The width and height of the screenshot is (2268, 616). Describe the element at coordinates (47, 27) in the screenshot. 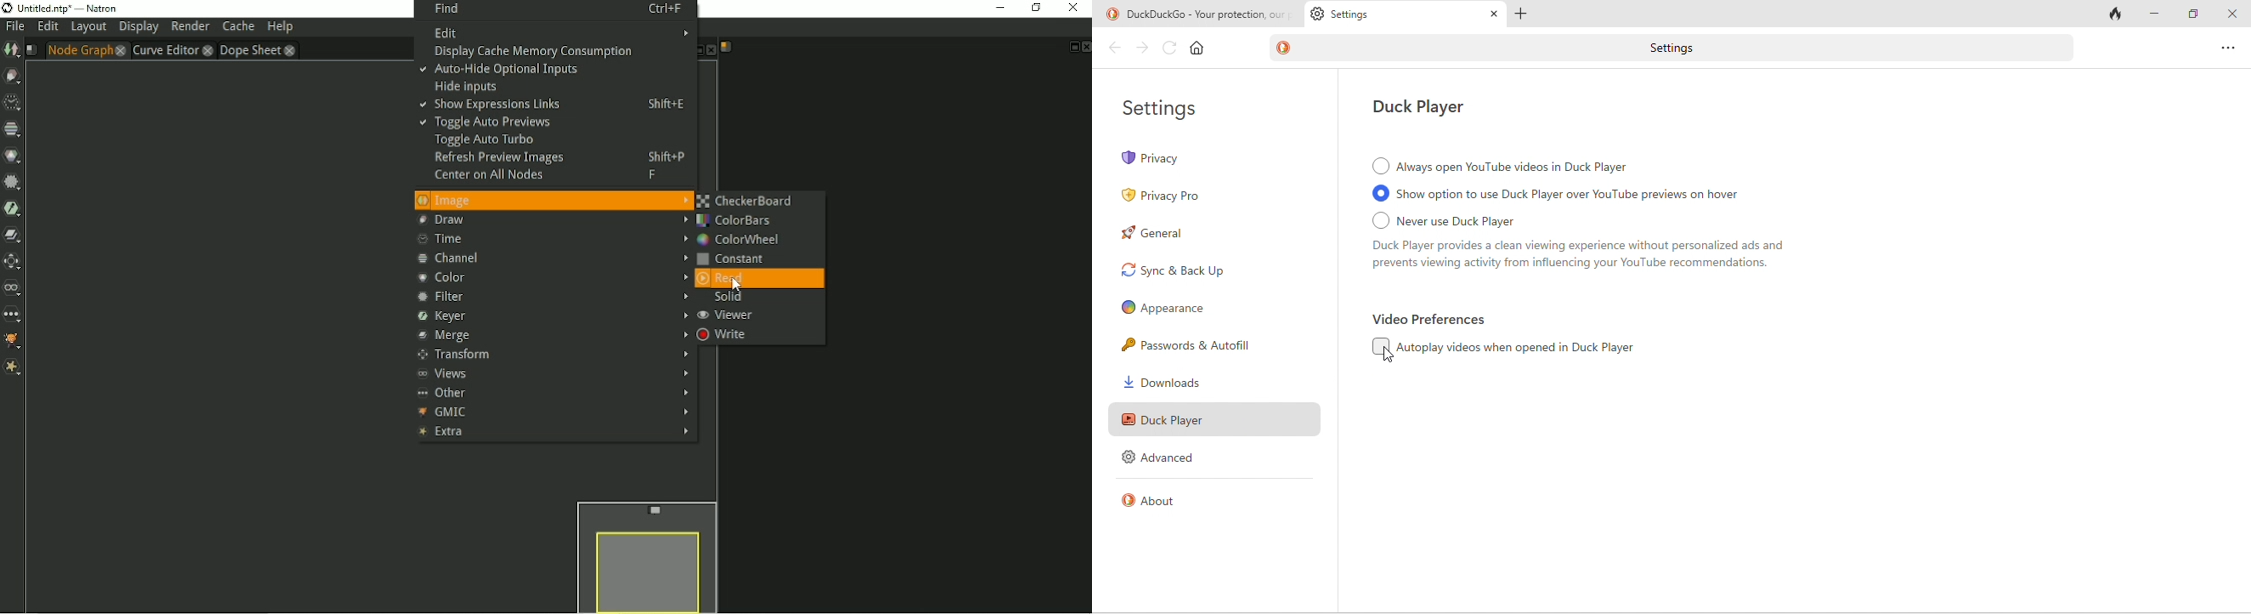

I see `Edit` at that location.